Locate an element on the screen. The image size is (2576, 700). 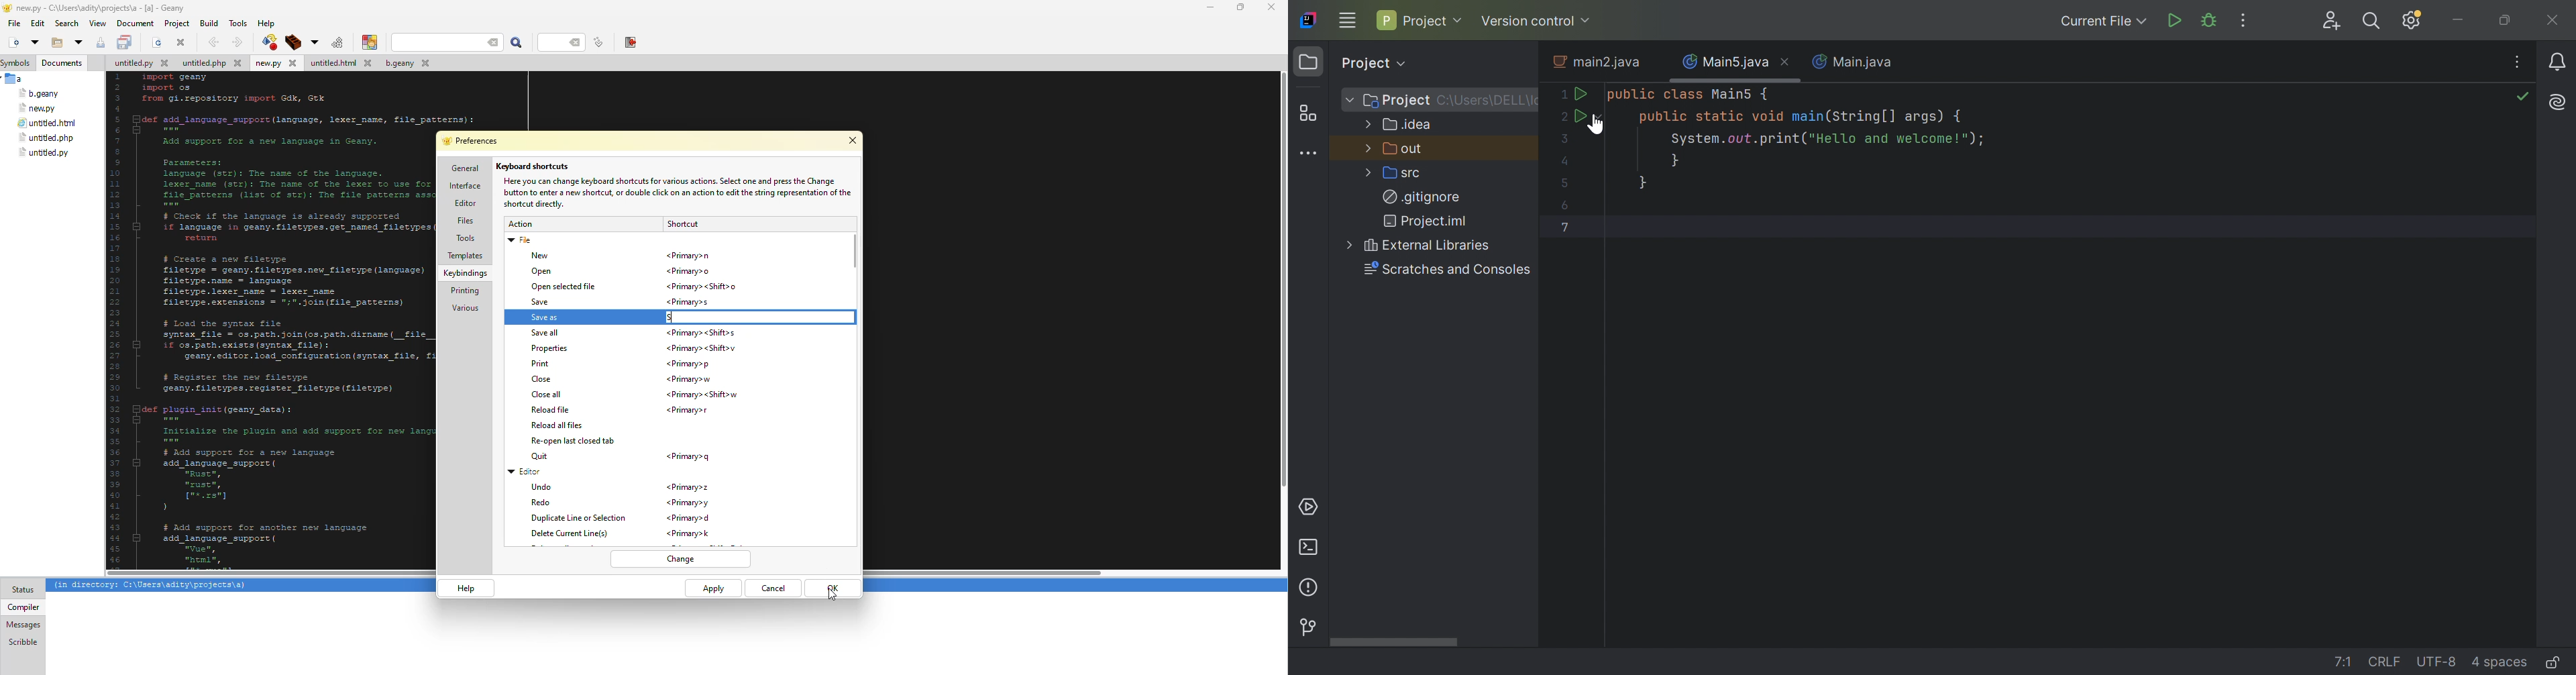
4 is located at coordinates (1564, 162).